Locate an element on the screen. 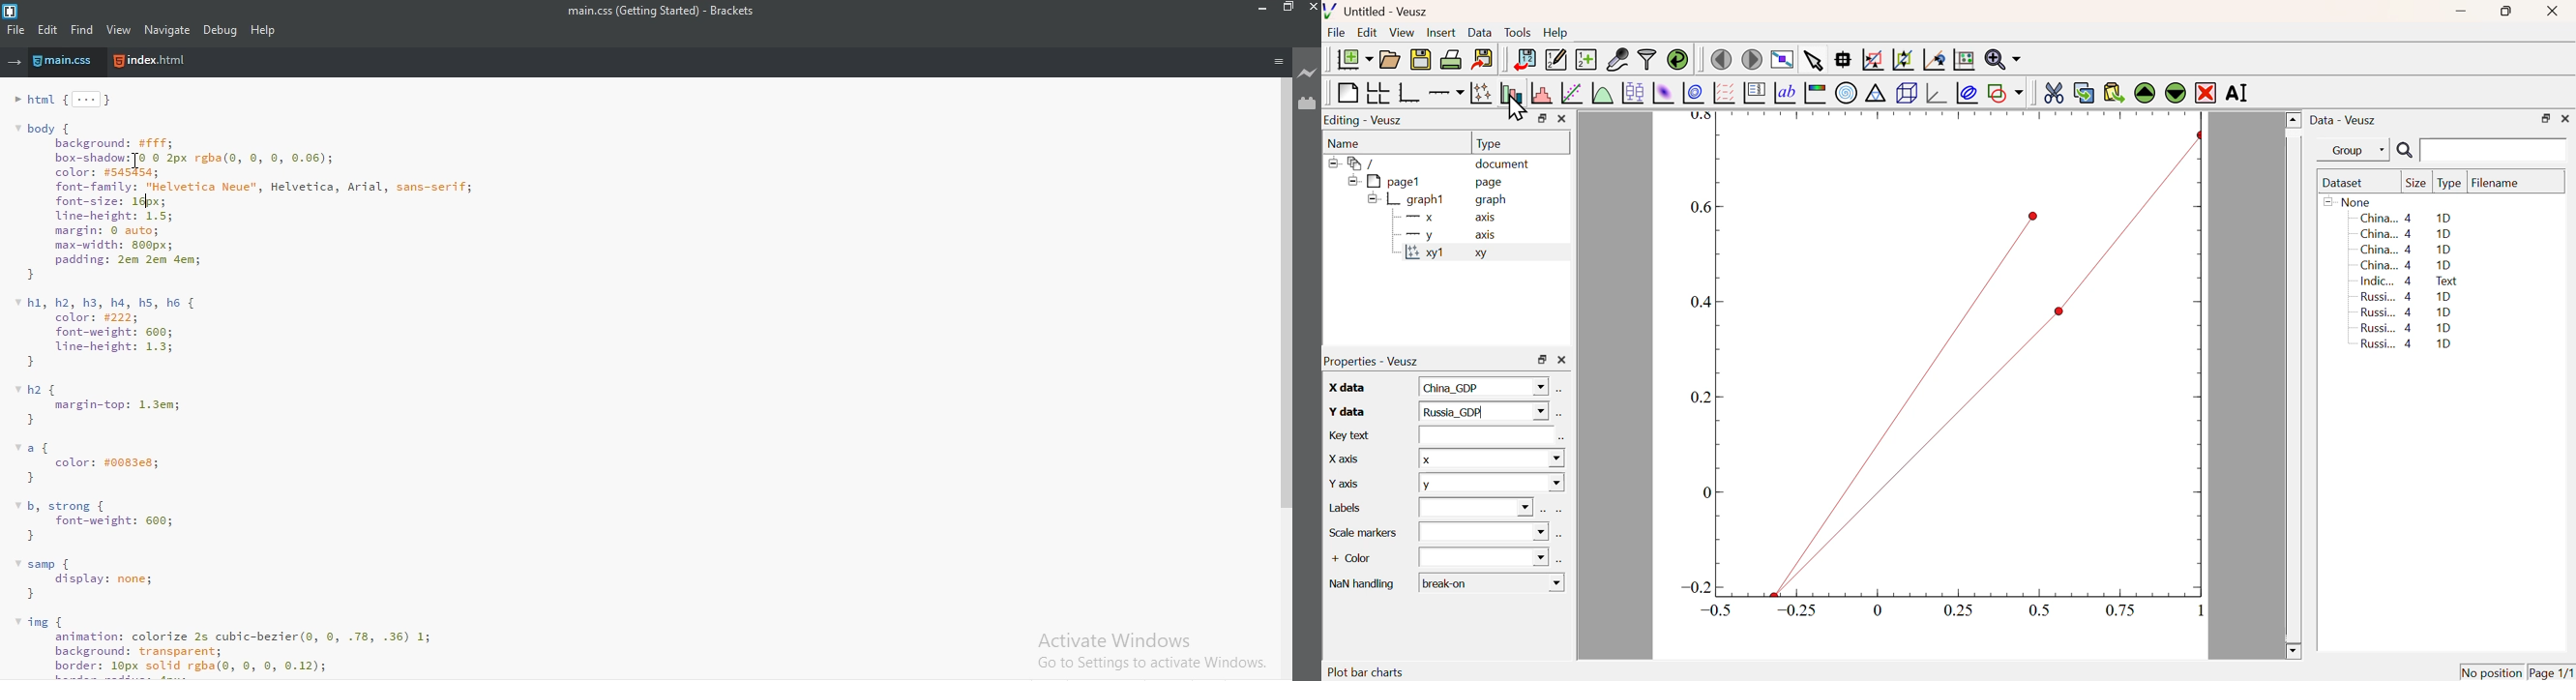 The width and height of the screenshot is (2576, 700). code is located at coordinates (630, 382).